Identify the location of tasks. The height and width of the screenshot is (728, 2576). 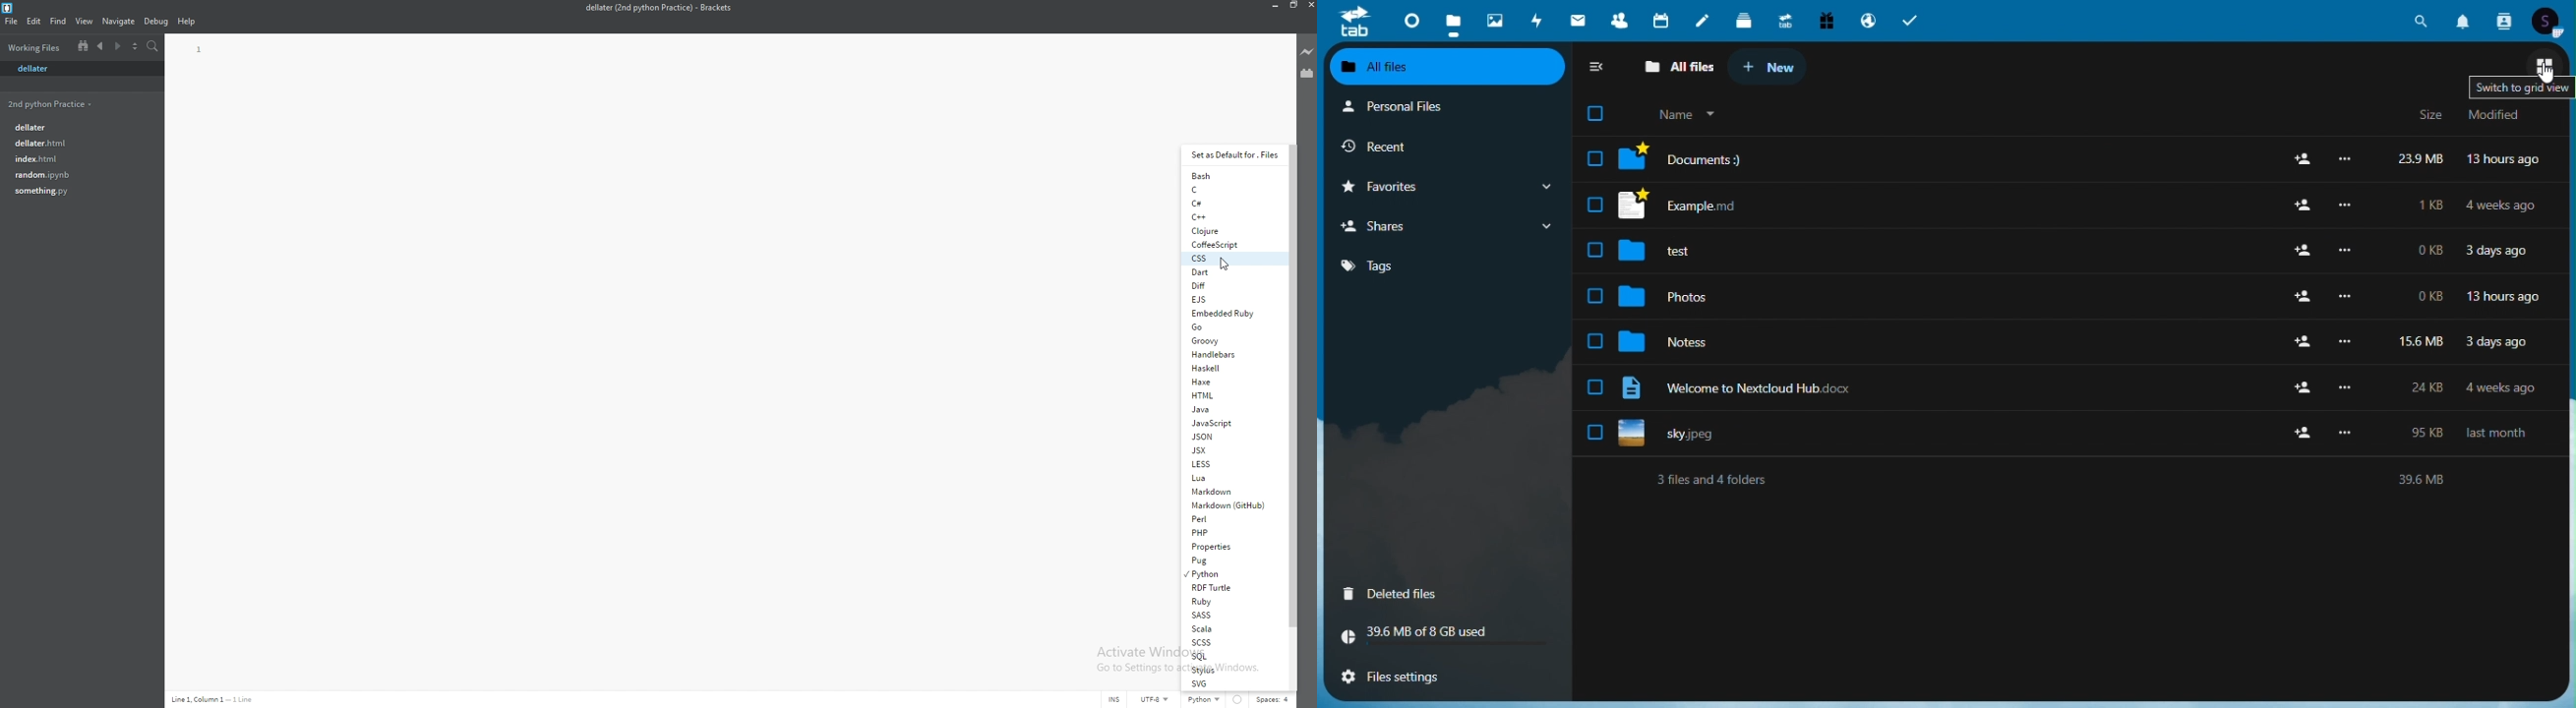
(1910, 21).